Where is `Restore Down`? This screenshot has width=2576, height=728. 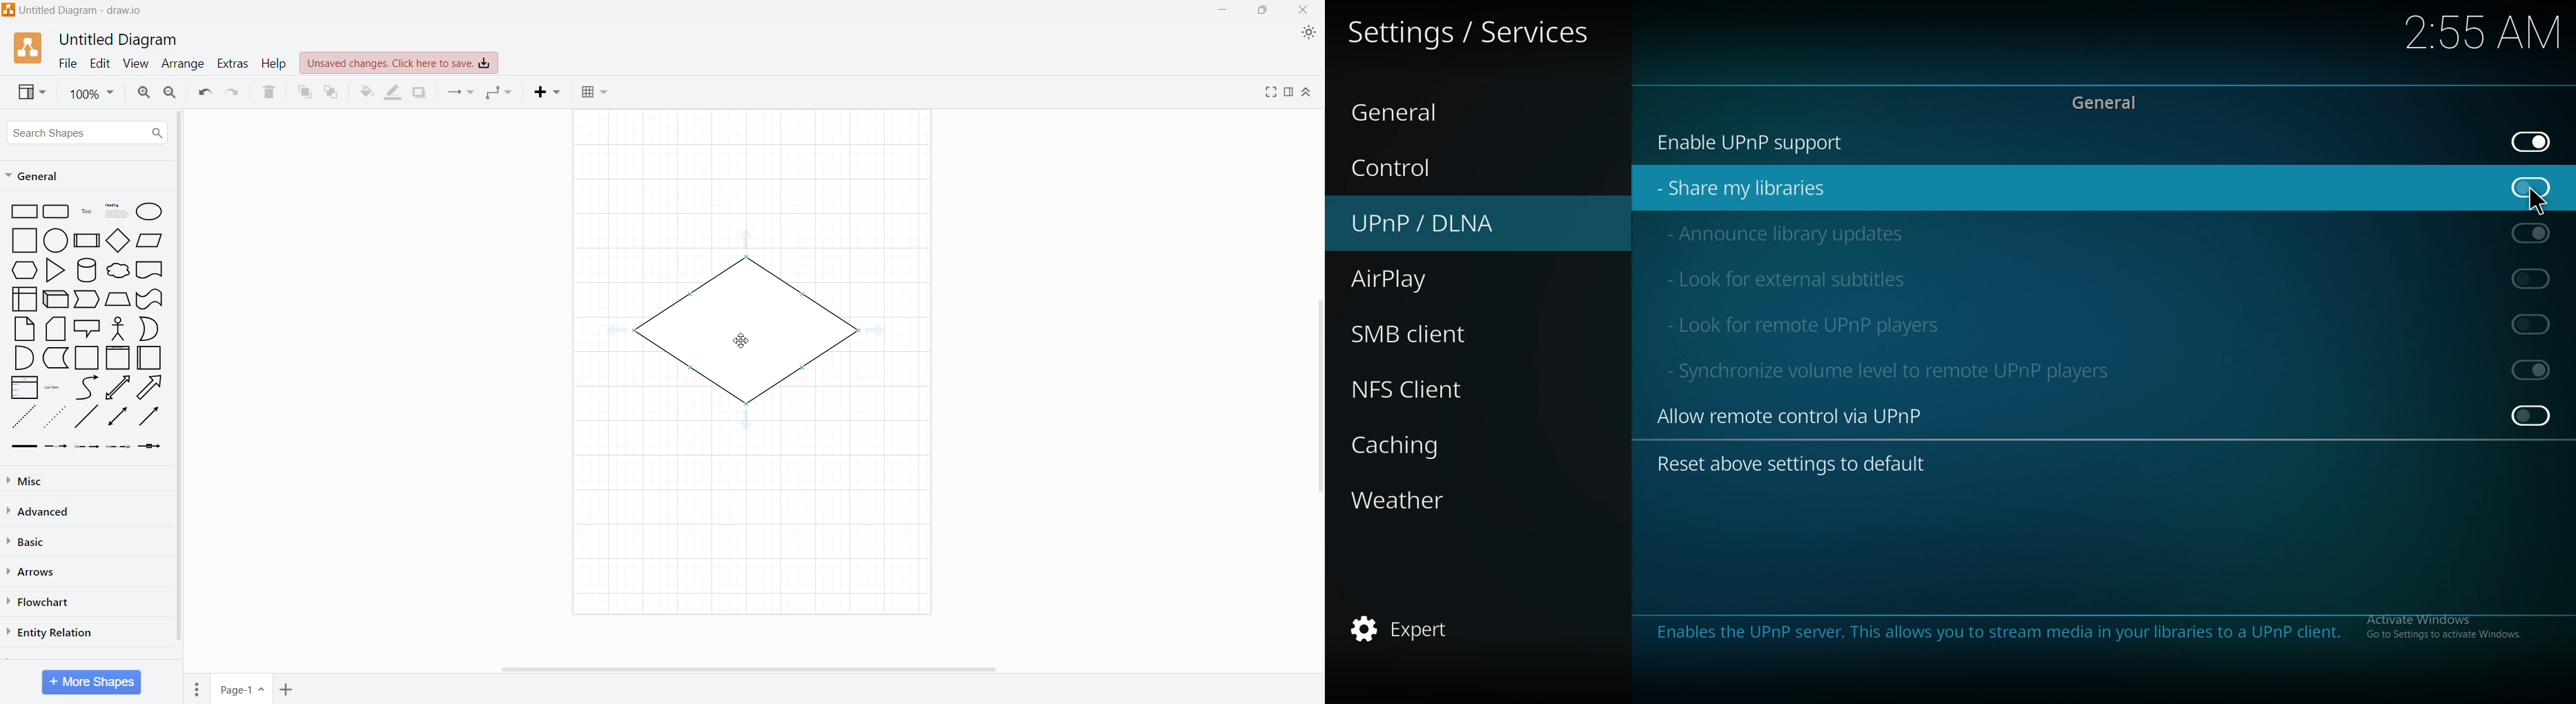
Restore Down is located at coordinates (1263, 10).